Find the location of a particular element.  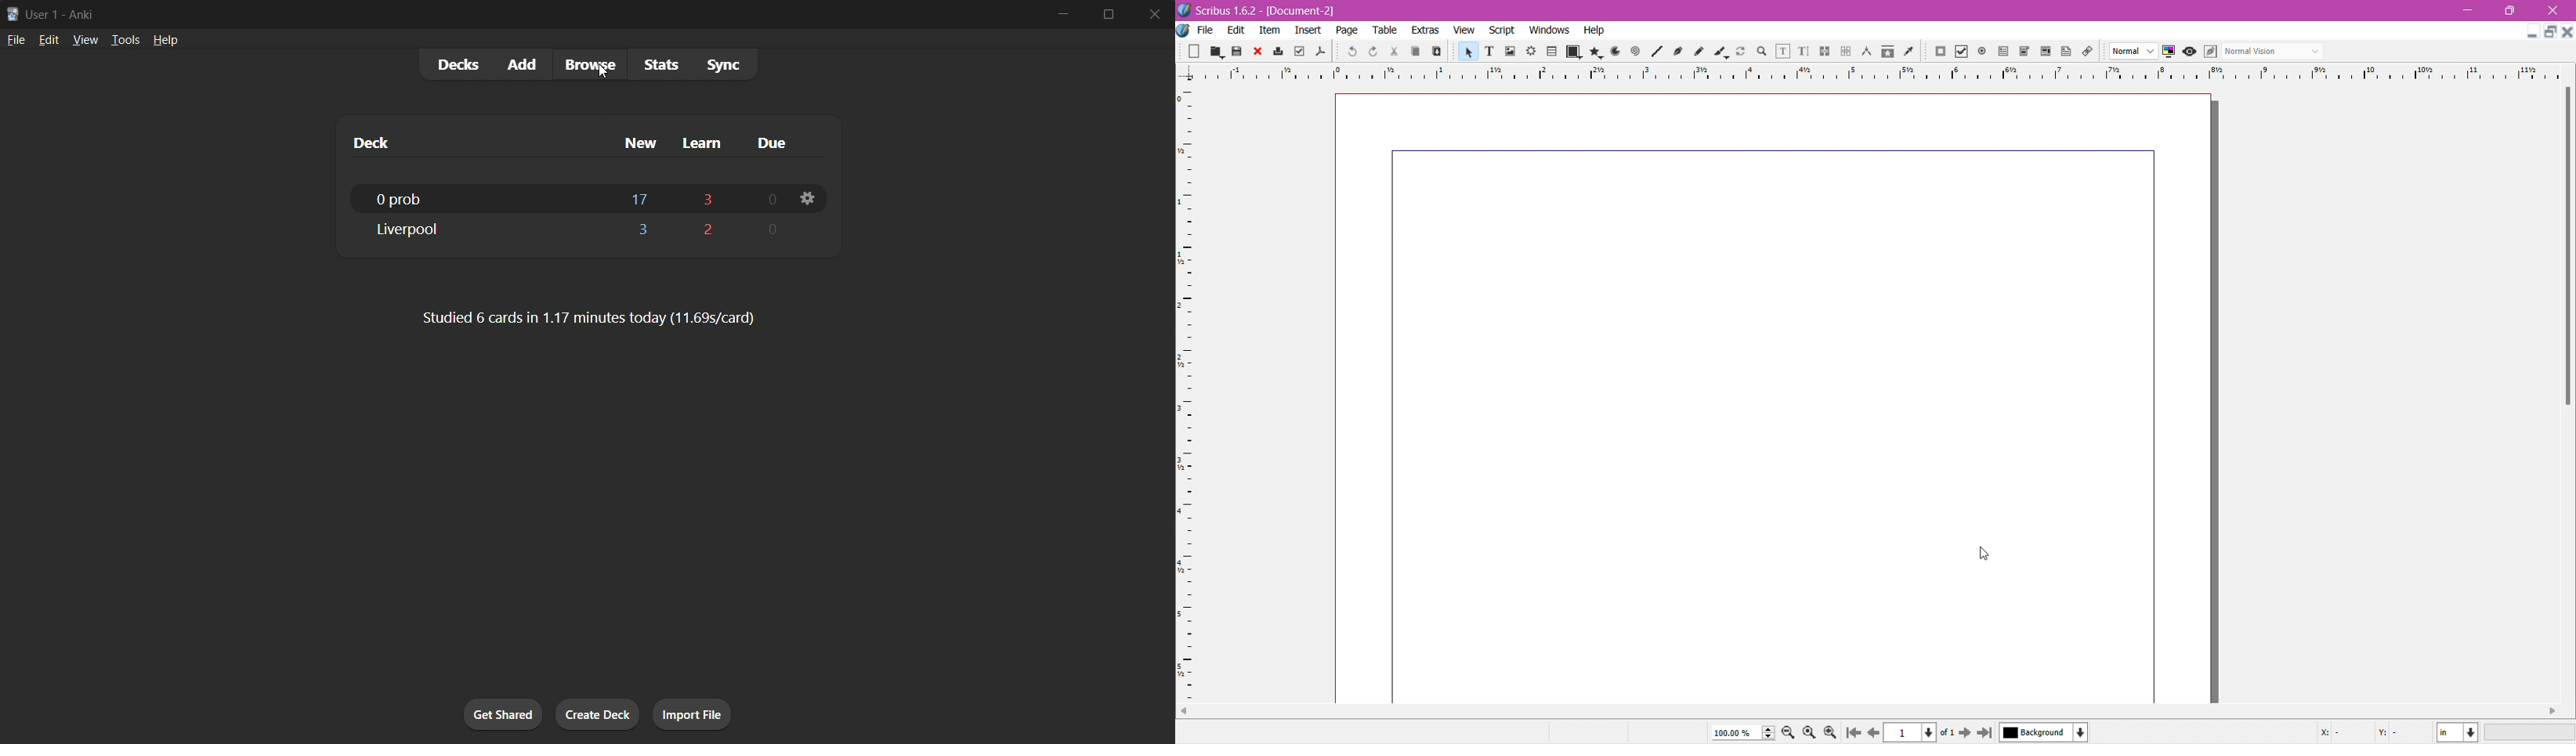

icon is located at coordinates (1960, 52).